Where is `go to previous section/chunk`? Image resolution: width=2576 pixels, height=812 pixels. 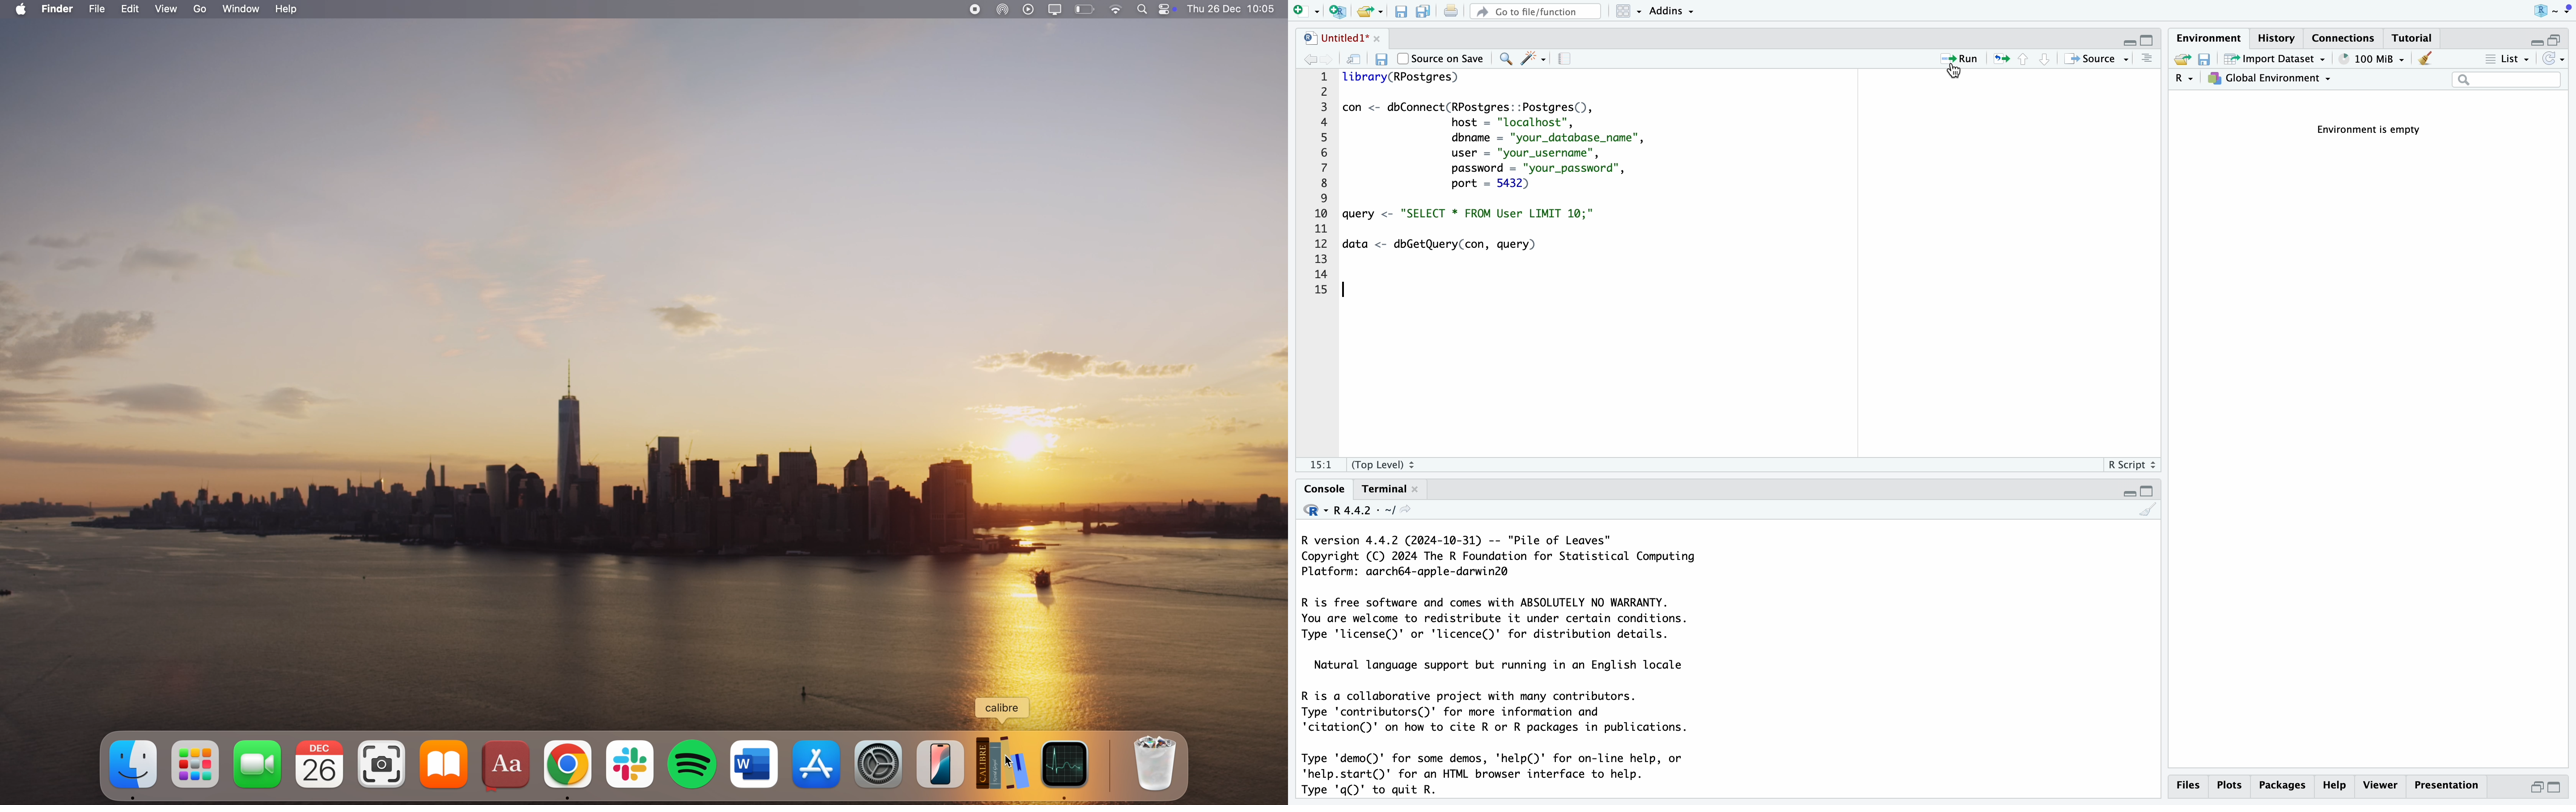
go to previous section/chunk is located at coordinates (2023, 63).